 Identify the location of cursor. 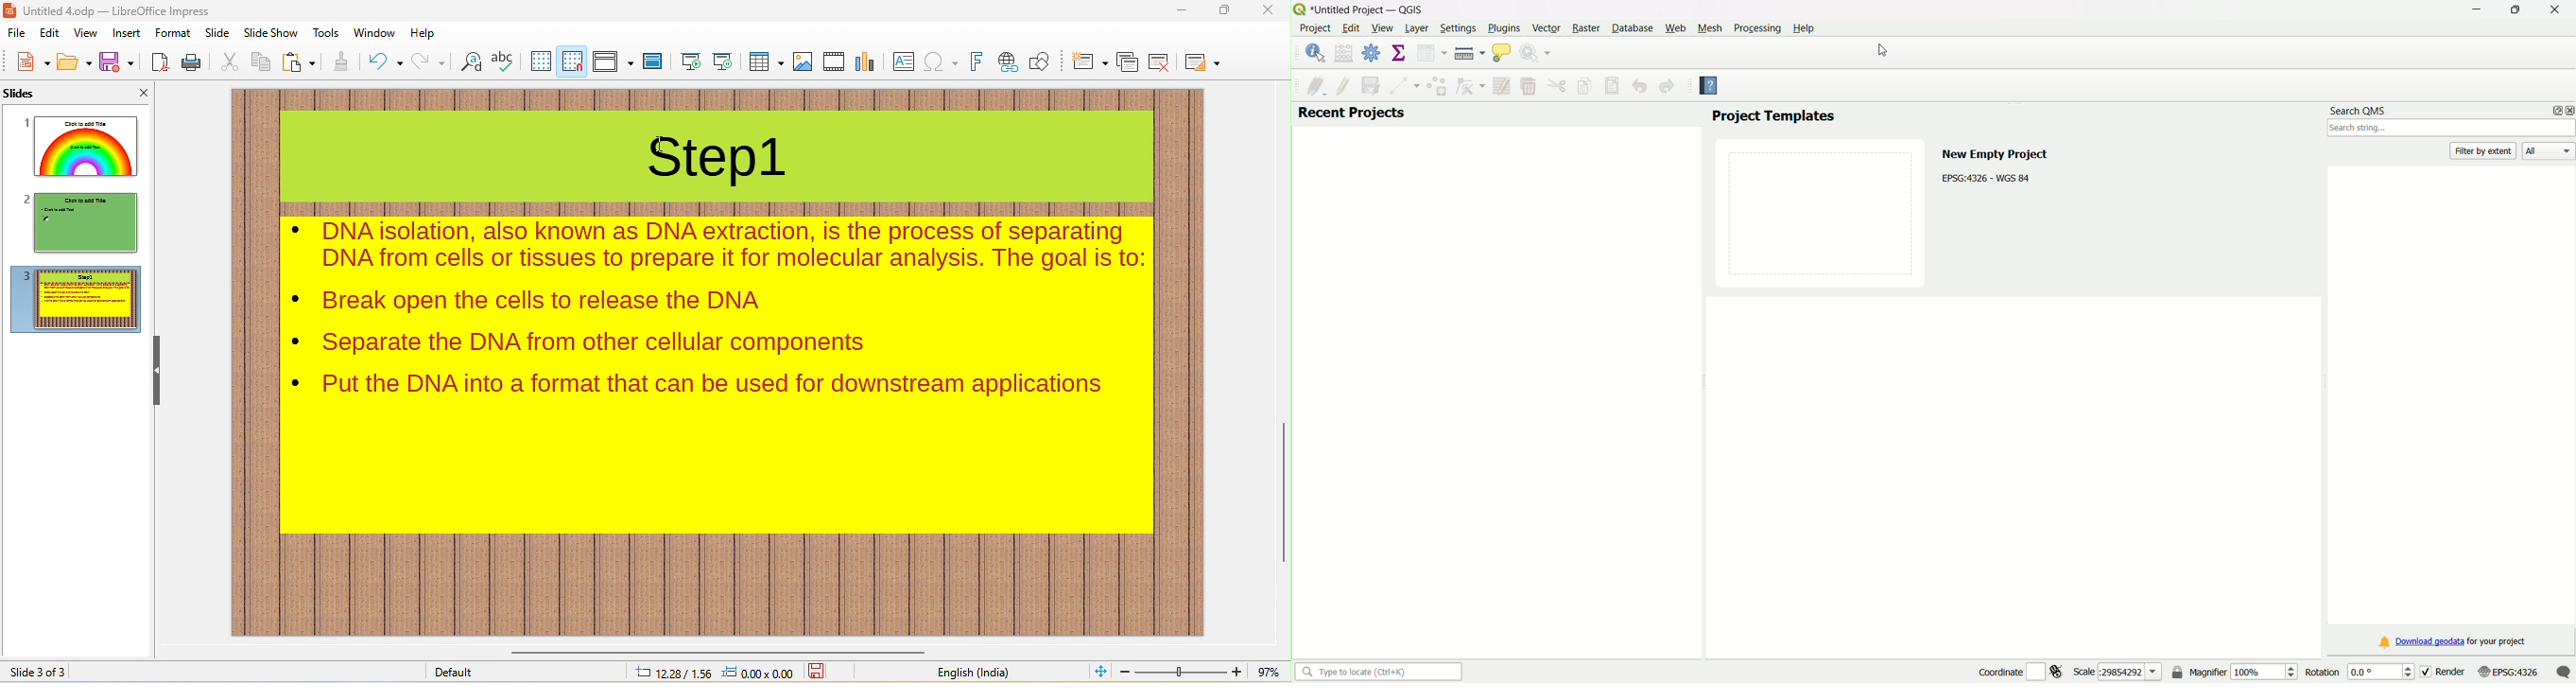
(660, 143).